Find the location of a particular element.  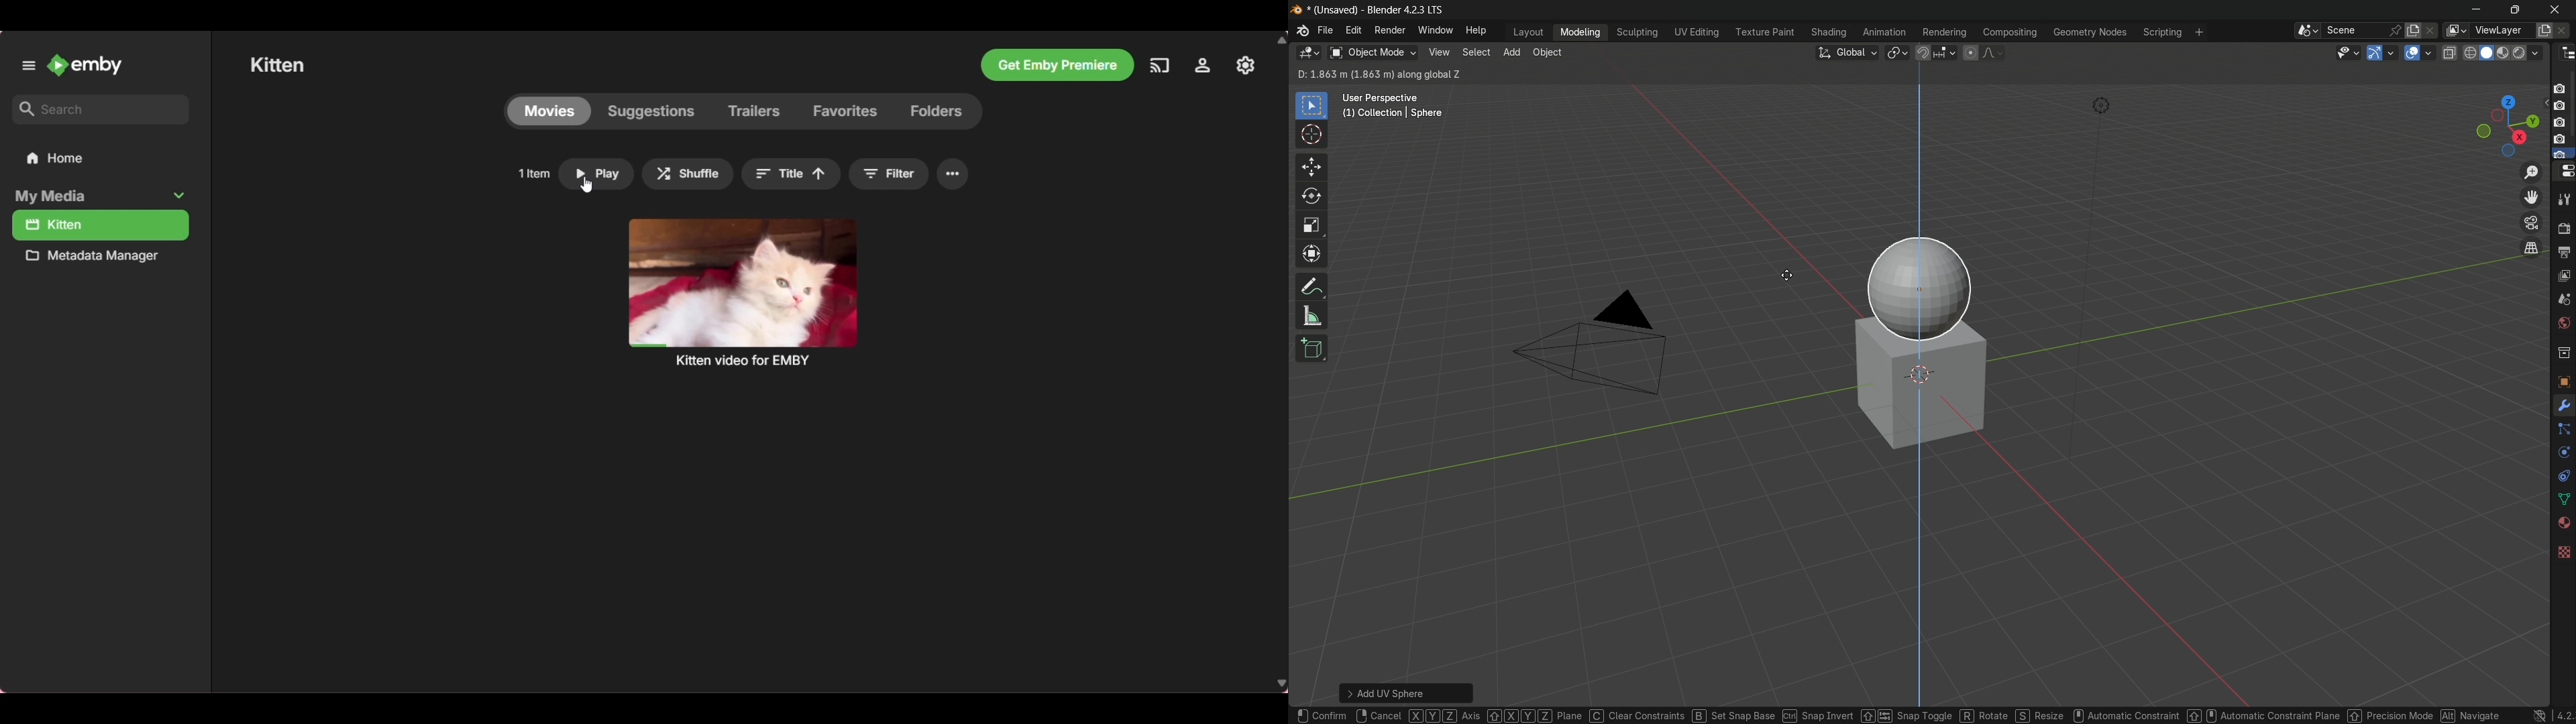

view layer name is located at coordinates (2502, 30).